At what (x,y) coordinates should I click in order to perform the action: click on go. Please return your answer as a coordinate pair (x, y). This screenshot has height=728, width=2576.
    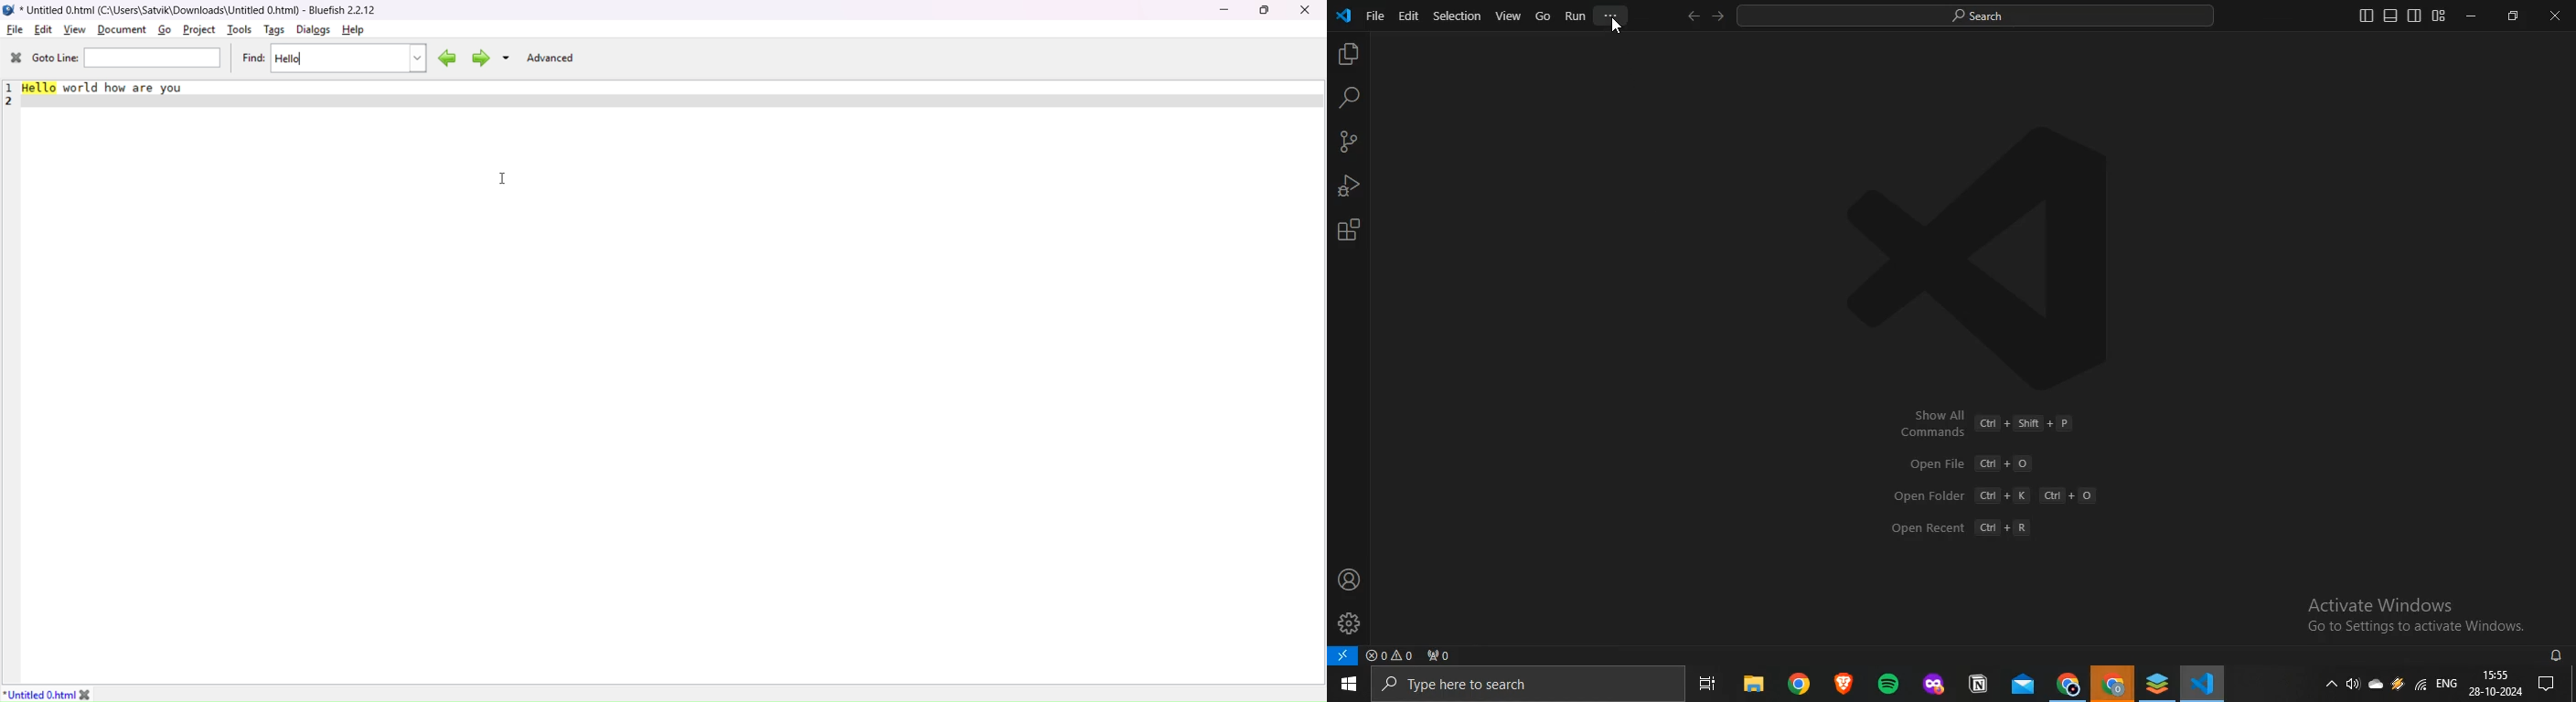
    Looking at the image, I should click on (1544, 16).